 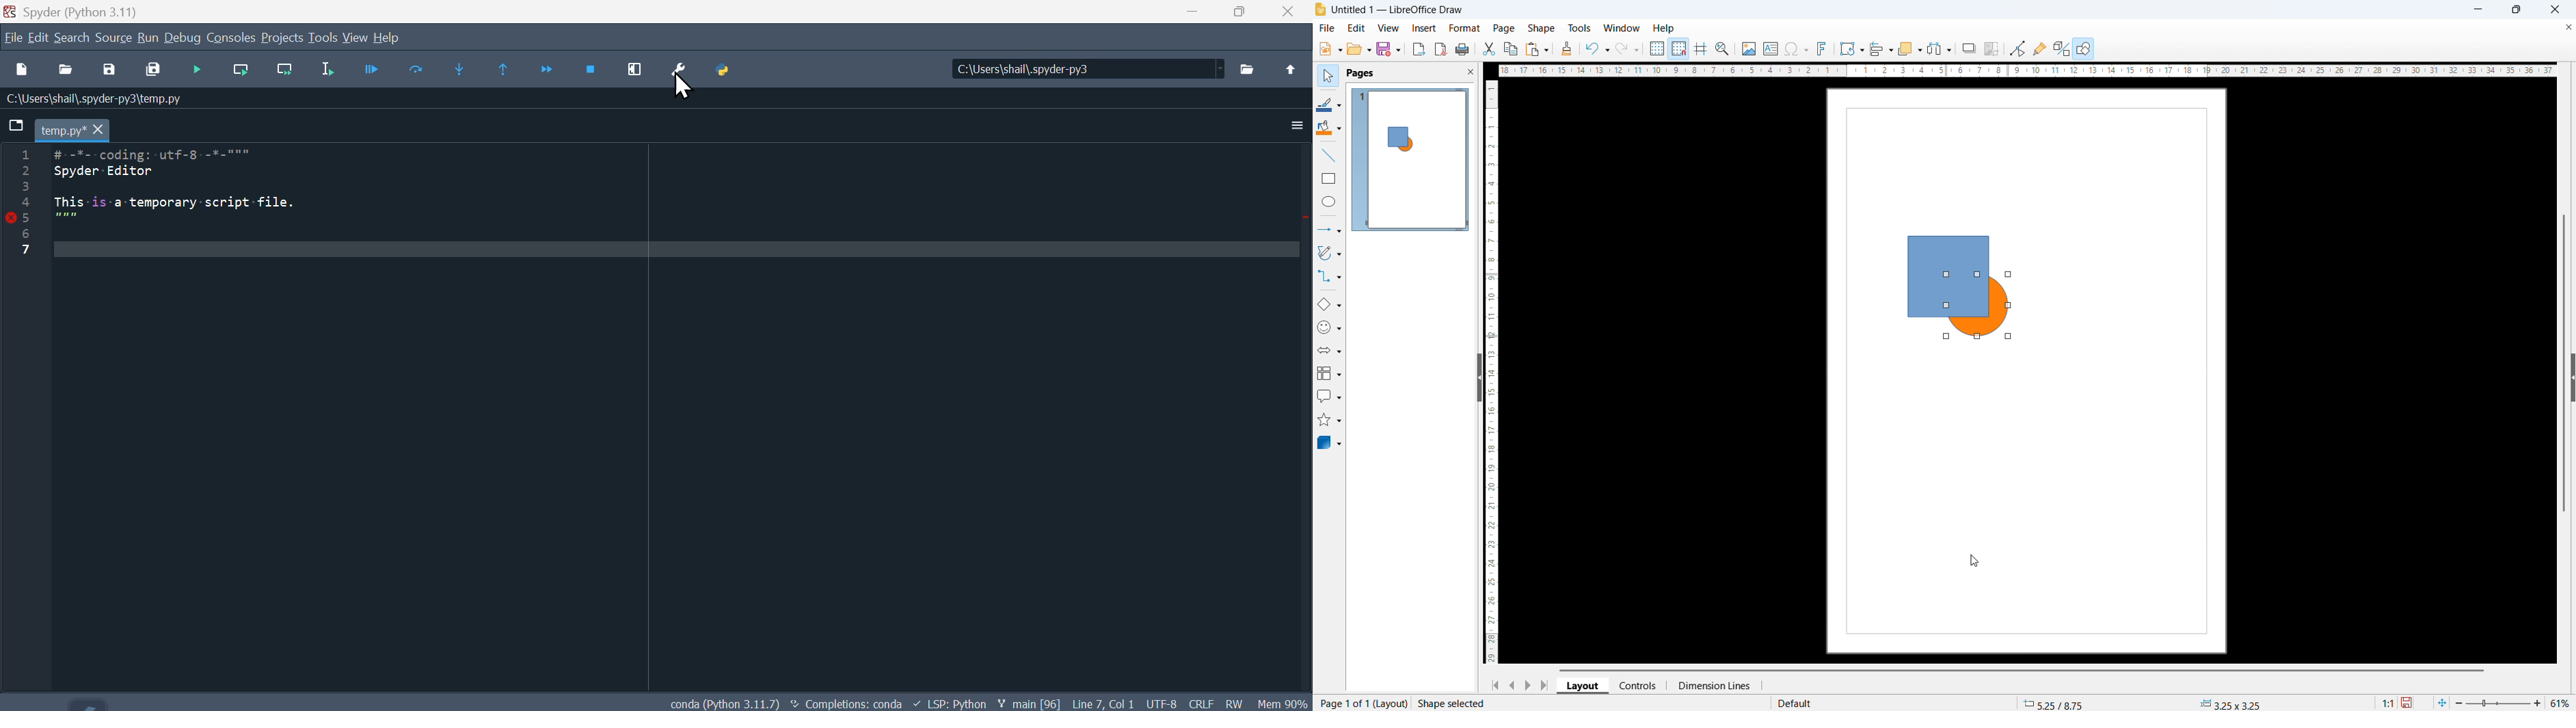 What do you see at coordinates (114, 70) in the screenshot?
I see `Save as` at bounding box center [114, 70].